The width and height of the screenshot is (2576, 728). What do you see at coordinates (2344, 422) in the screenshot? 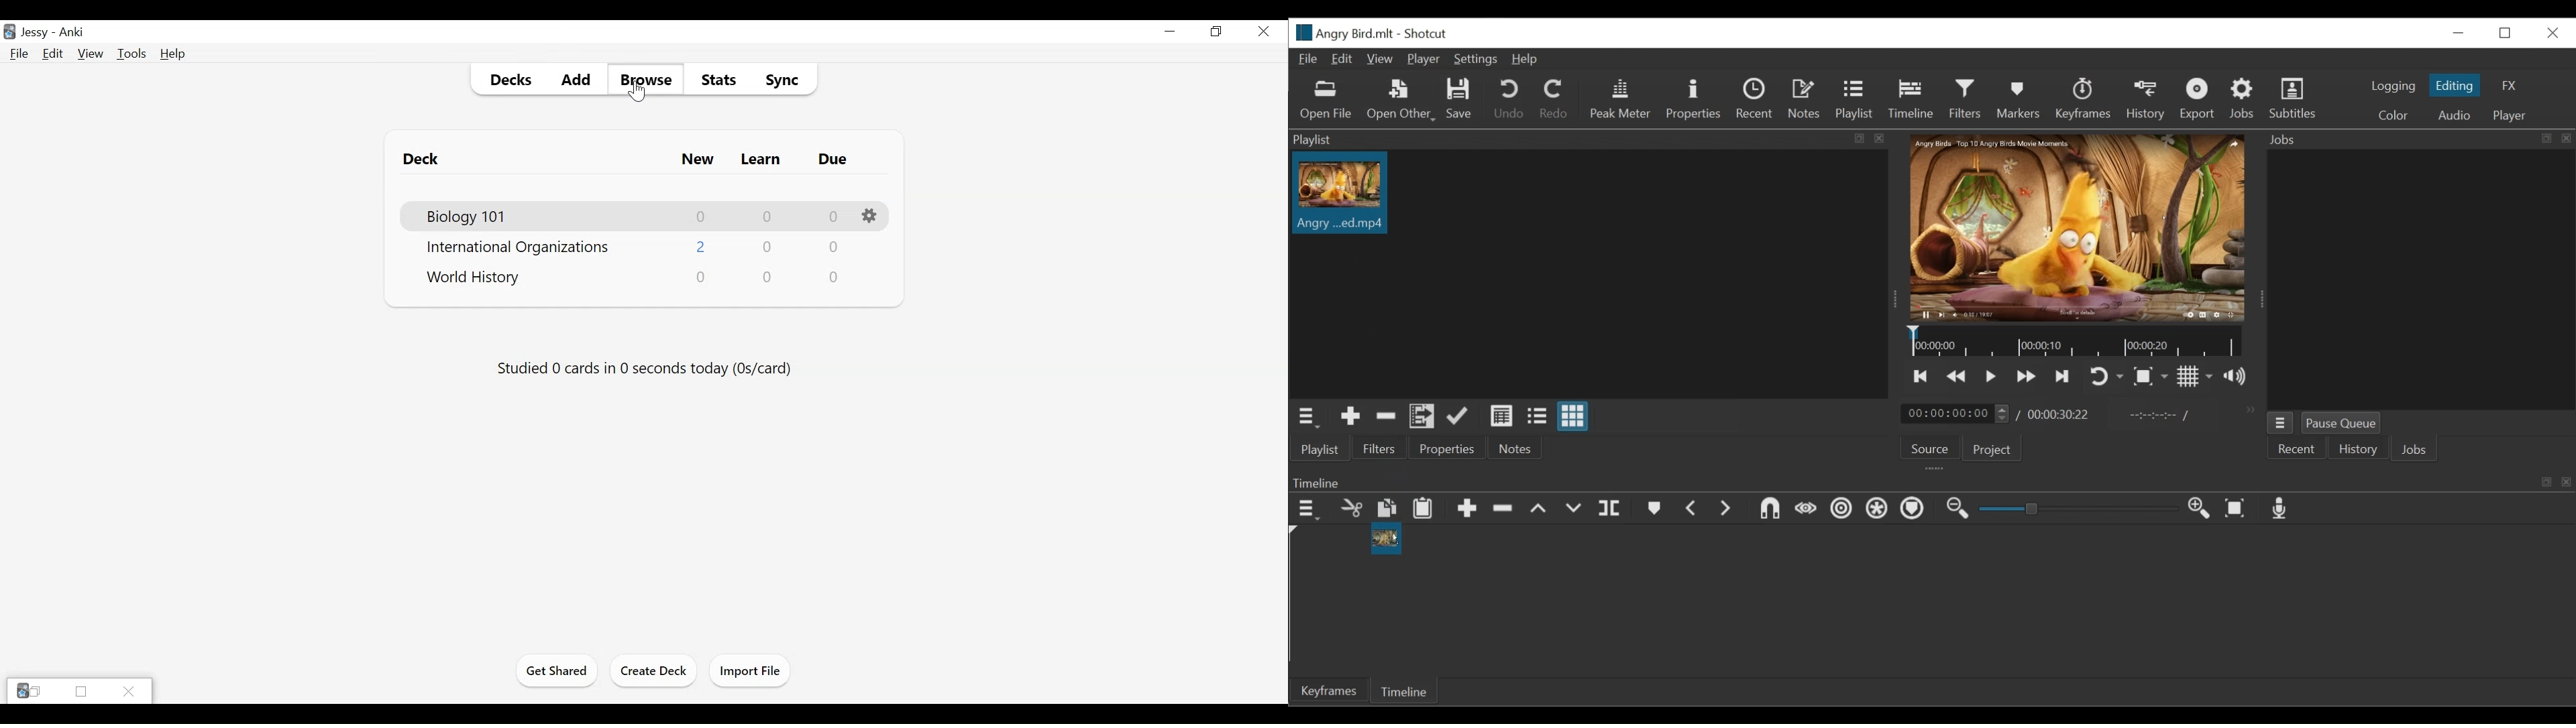
I see `Pause Queue` at bounding box center [2344, 422].